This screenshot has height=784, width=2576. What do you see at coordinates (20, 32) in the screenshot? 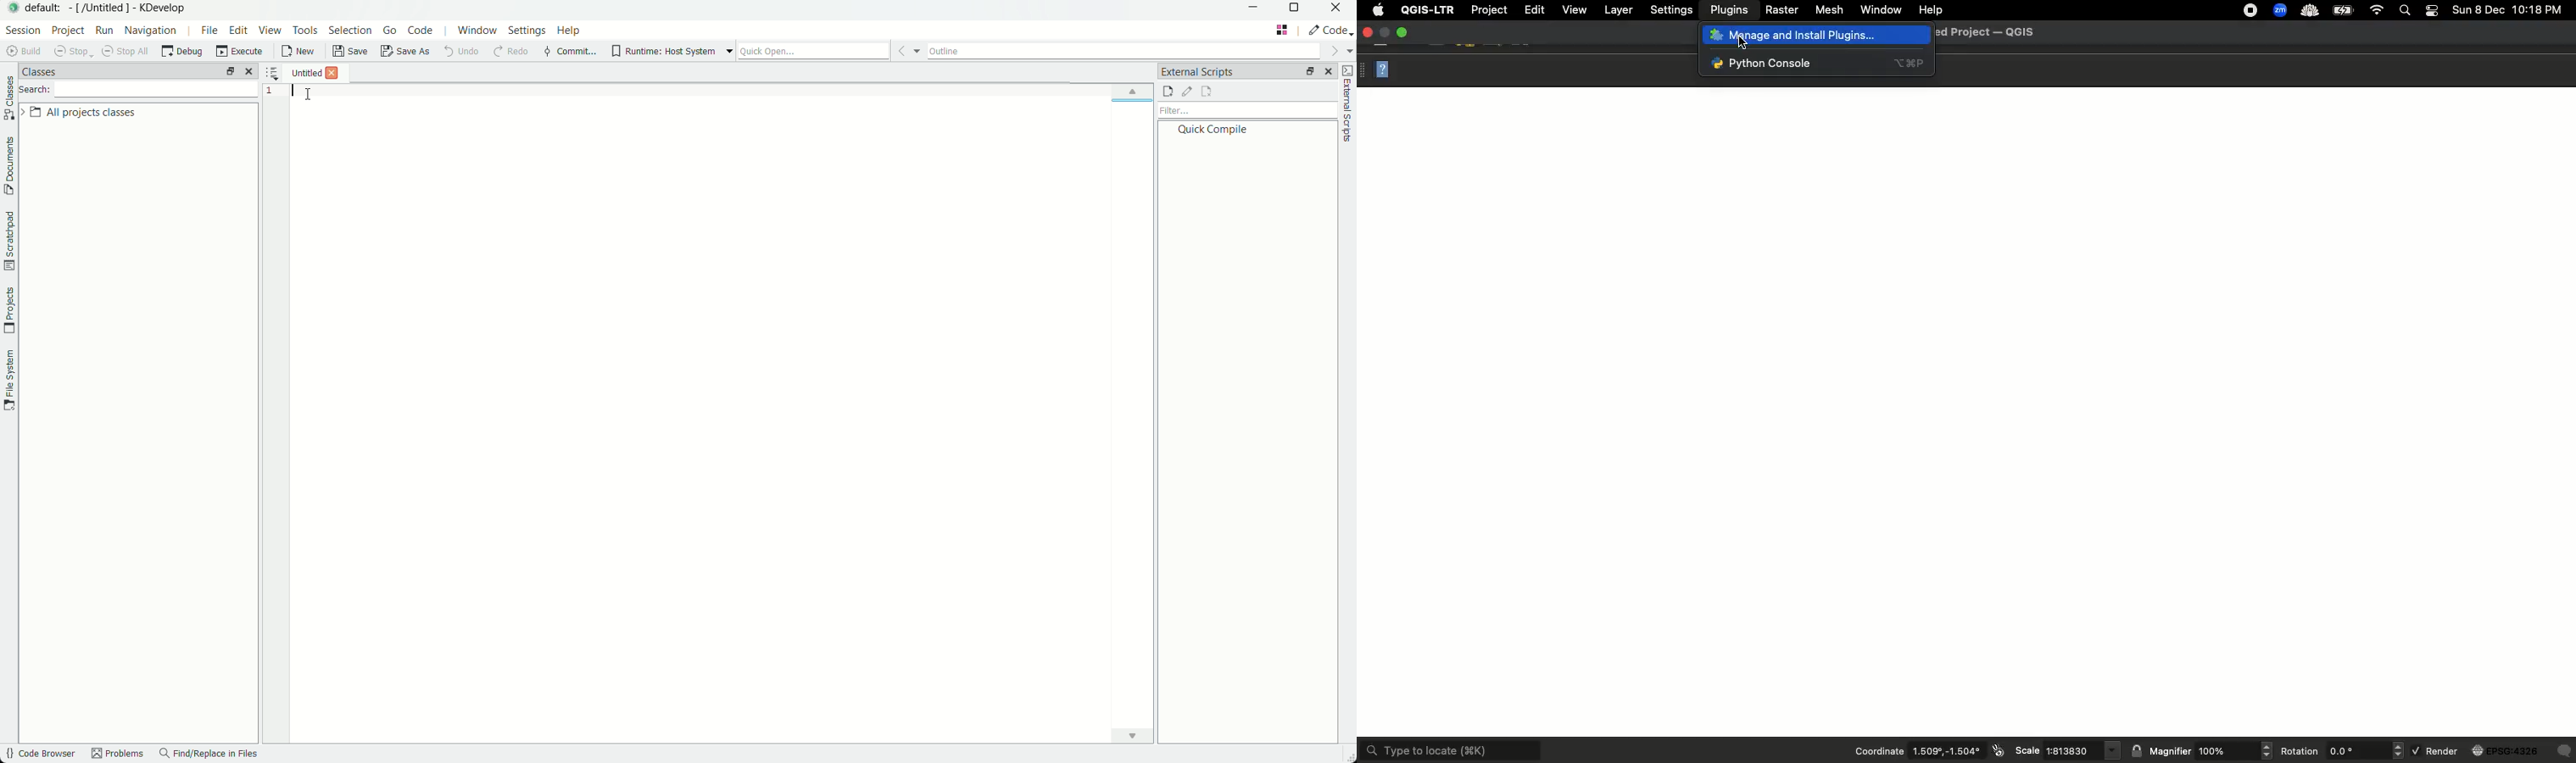
I see `section` at bounding box center [20, 32].